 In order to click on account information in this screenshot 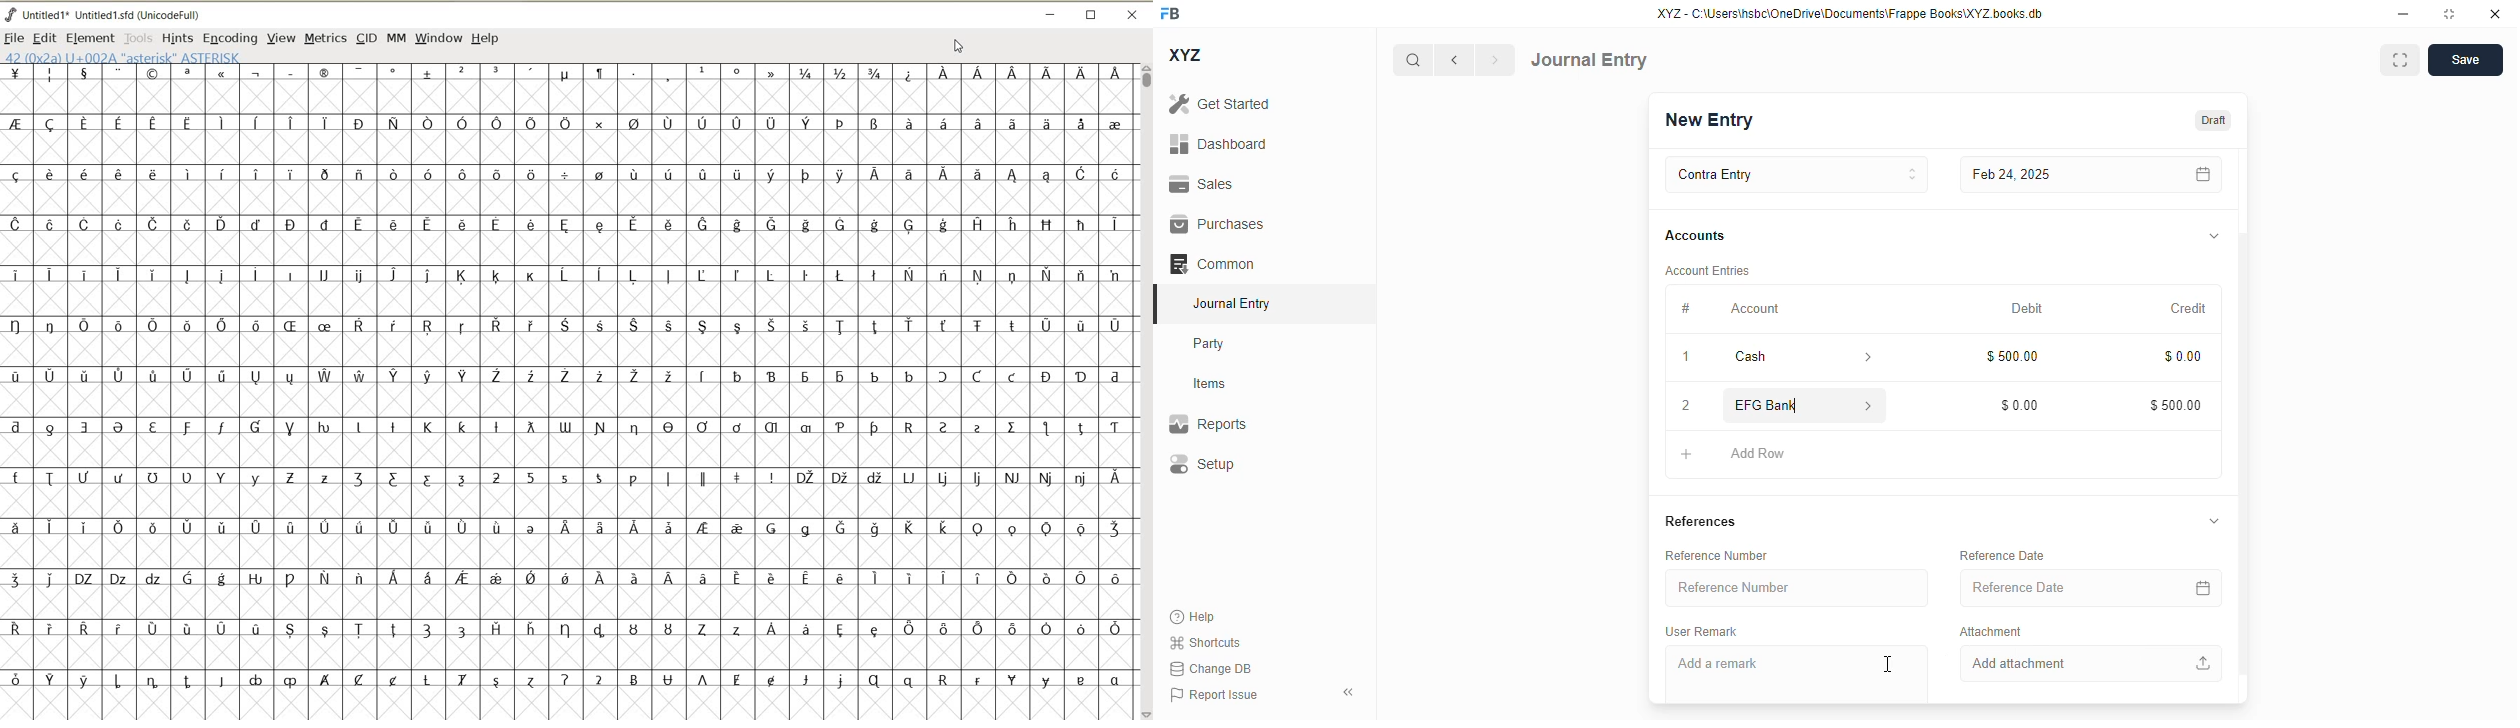, I will do `click(1862, 357)`.